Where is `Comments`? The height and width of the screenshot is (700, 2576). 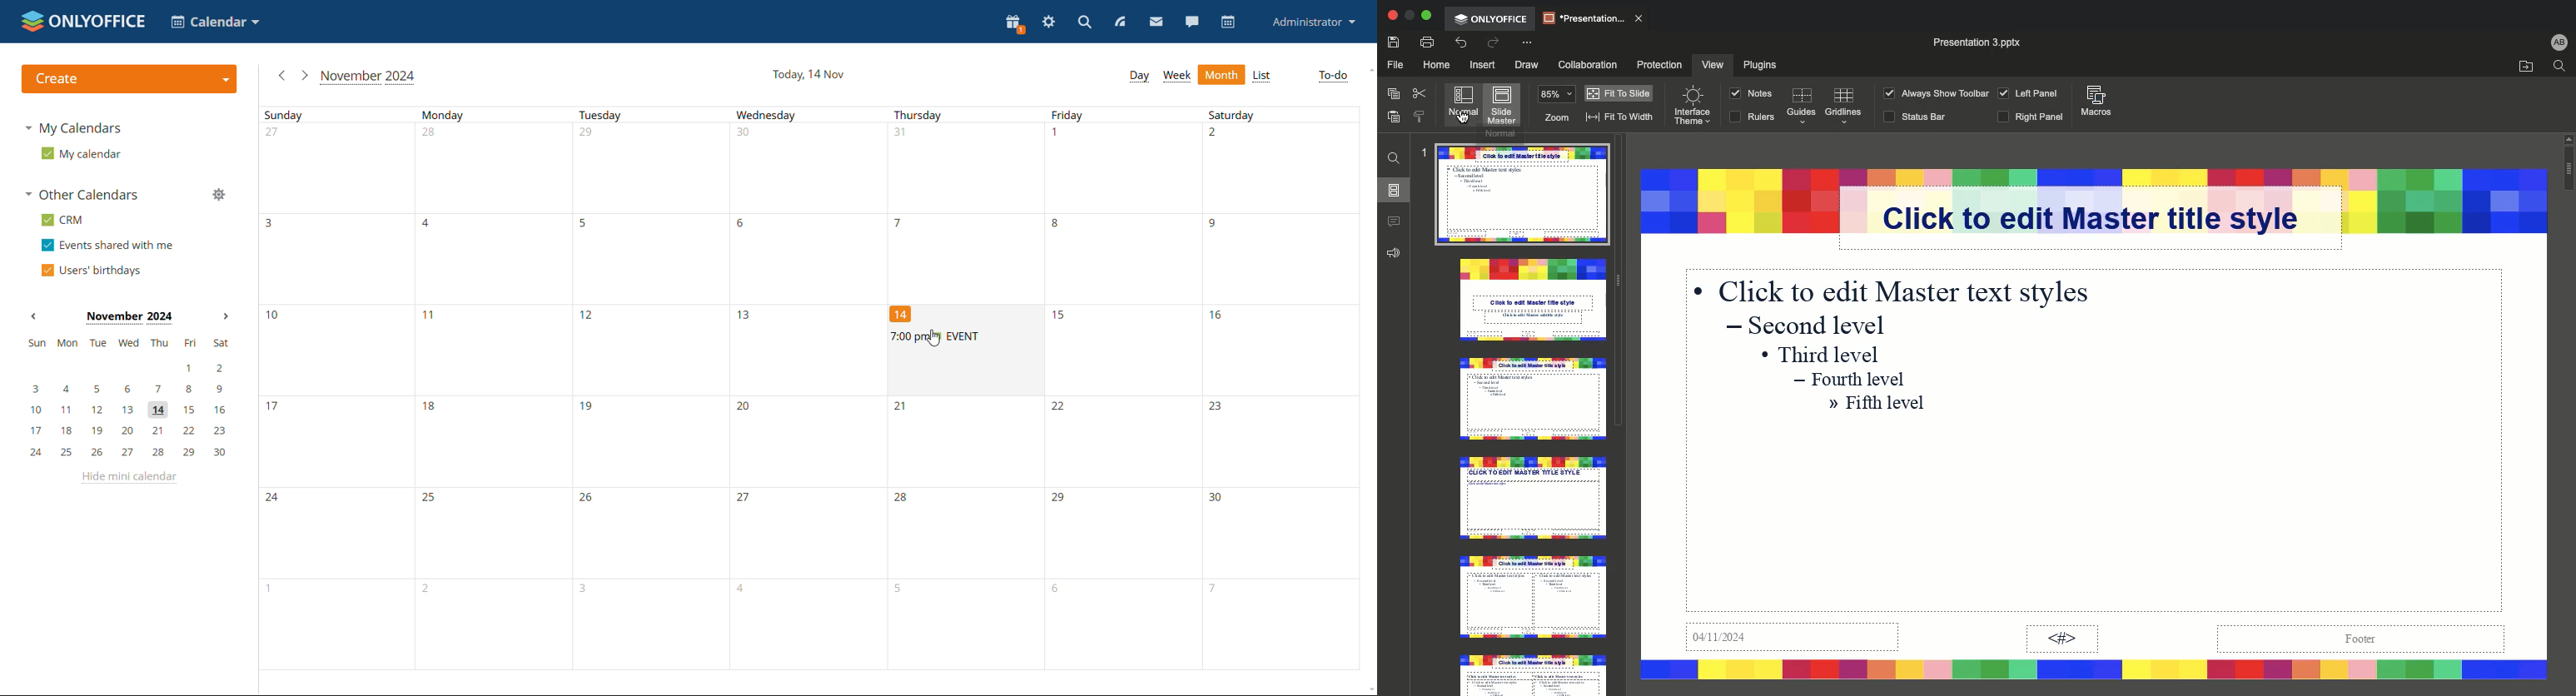
Comments is located at coordinates (1396, 222).